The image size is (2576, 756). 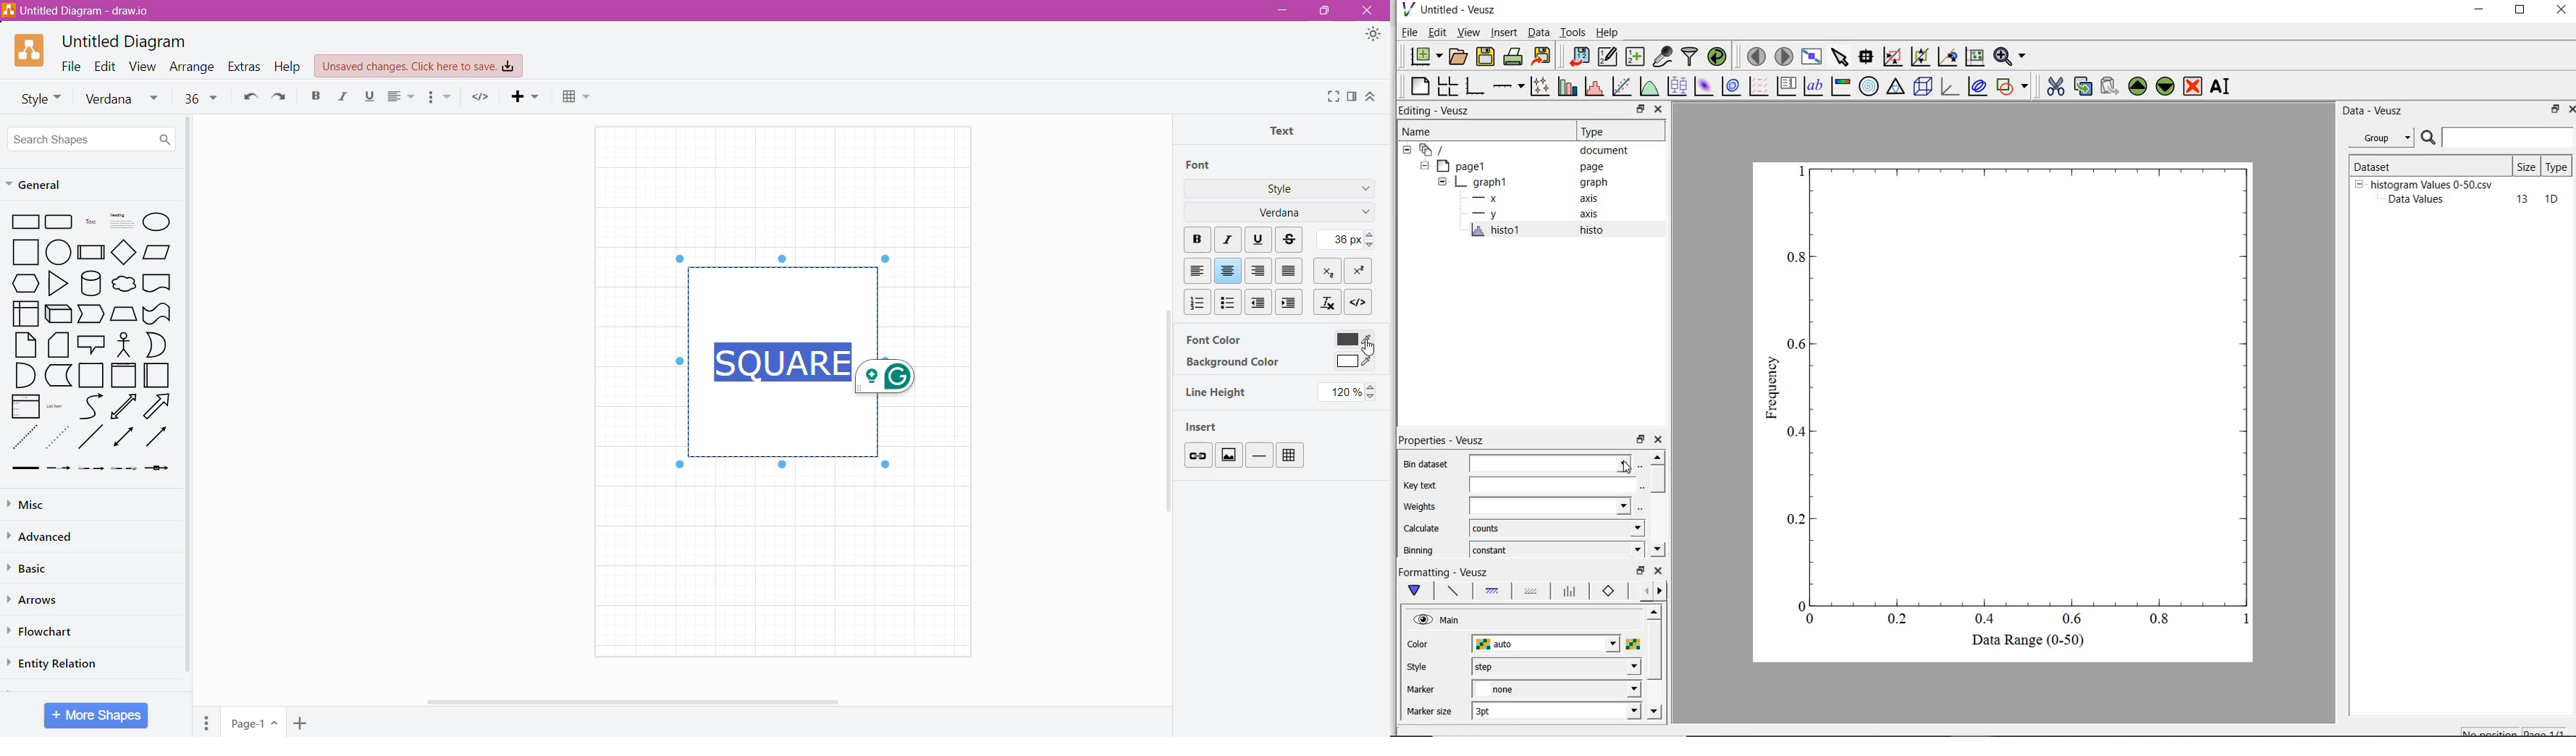 I want to click on restore down, so click(x=1640, y=109).